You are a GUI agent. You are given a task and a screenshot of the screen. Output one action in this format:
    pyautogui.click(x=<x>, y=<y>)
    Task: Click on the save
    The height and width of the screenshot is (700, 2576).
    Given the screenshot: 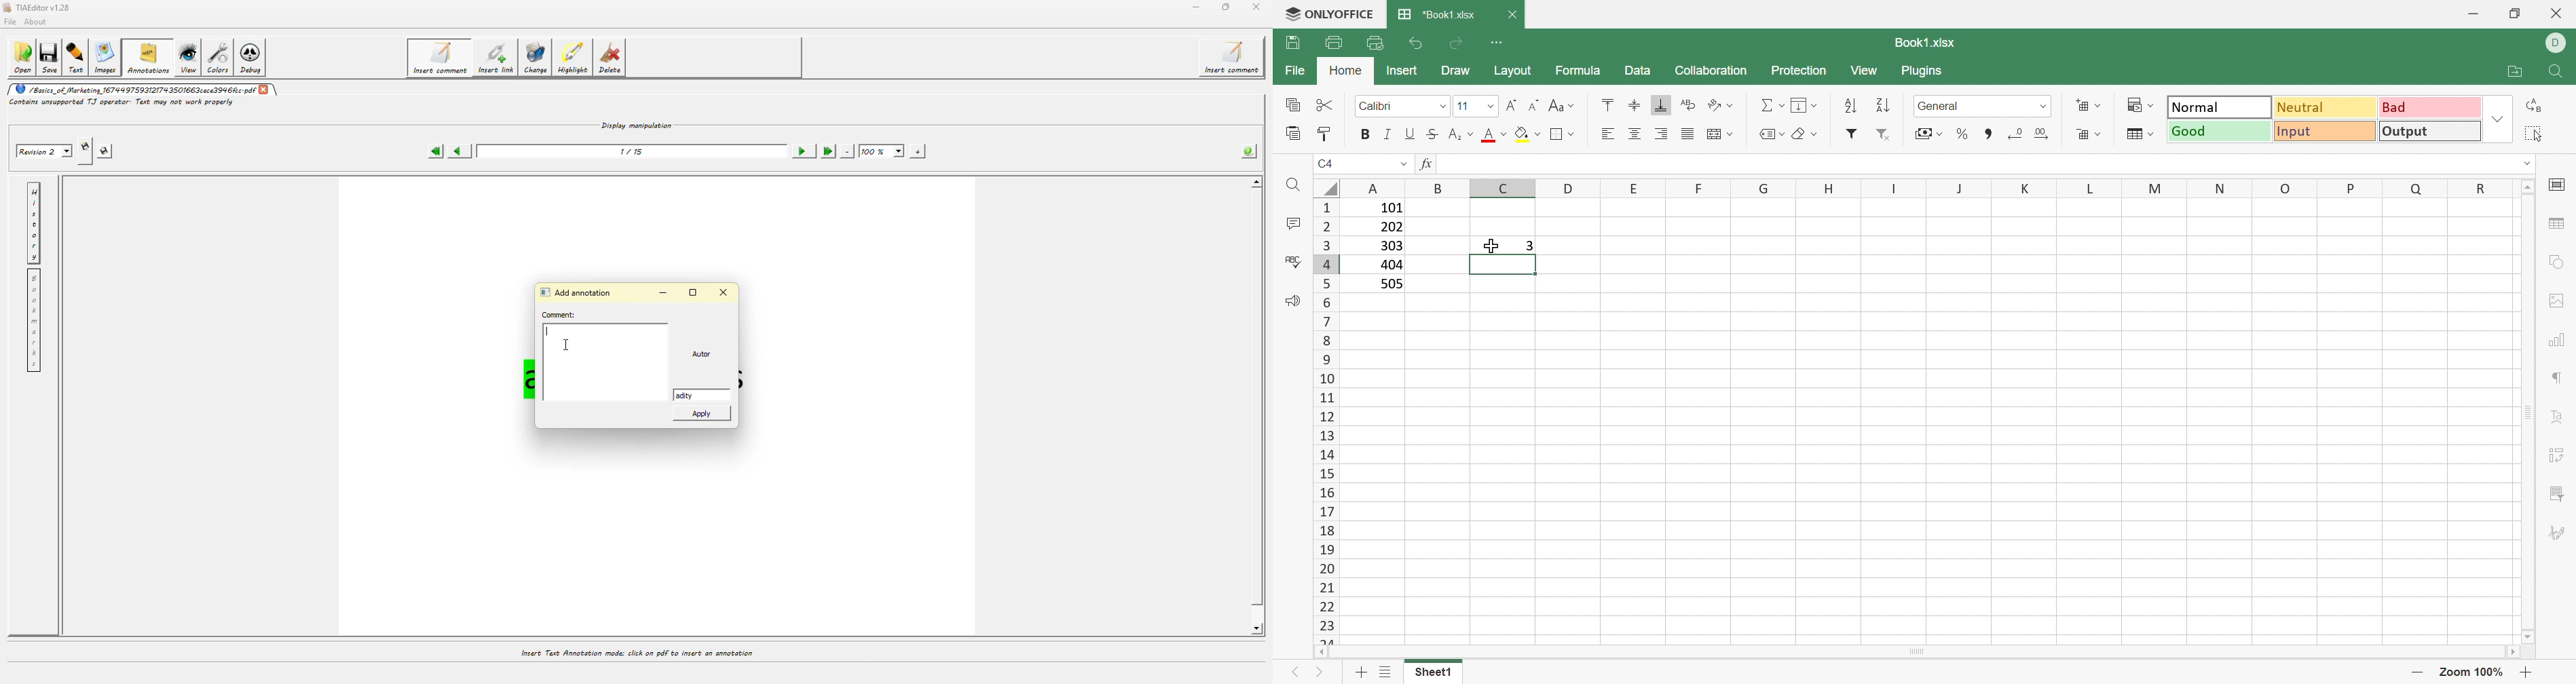 What is the action you would take?
    pyautogui.click(x=52, y=55)
    